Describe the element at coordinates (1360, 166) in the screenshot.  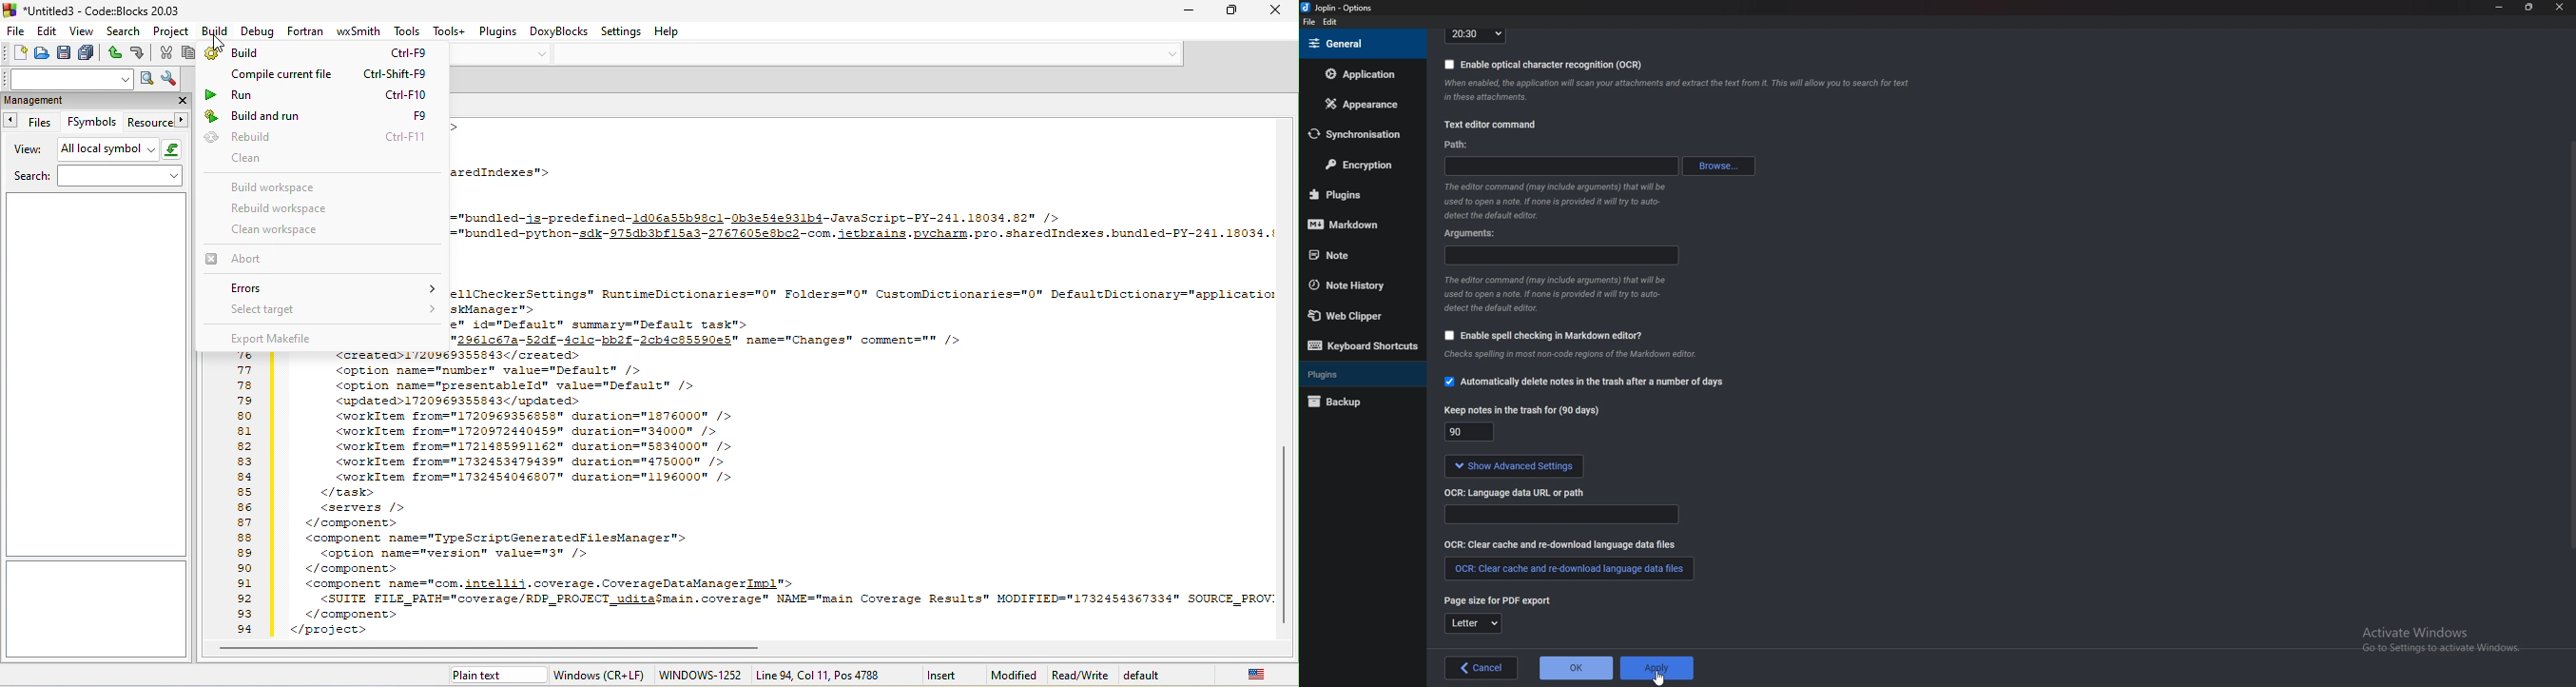
I see `Encryption` at that location.